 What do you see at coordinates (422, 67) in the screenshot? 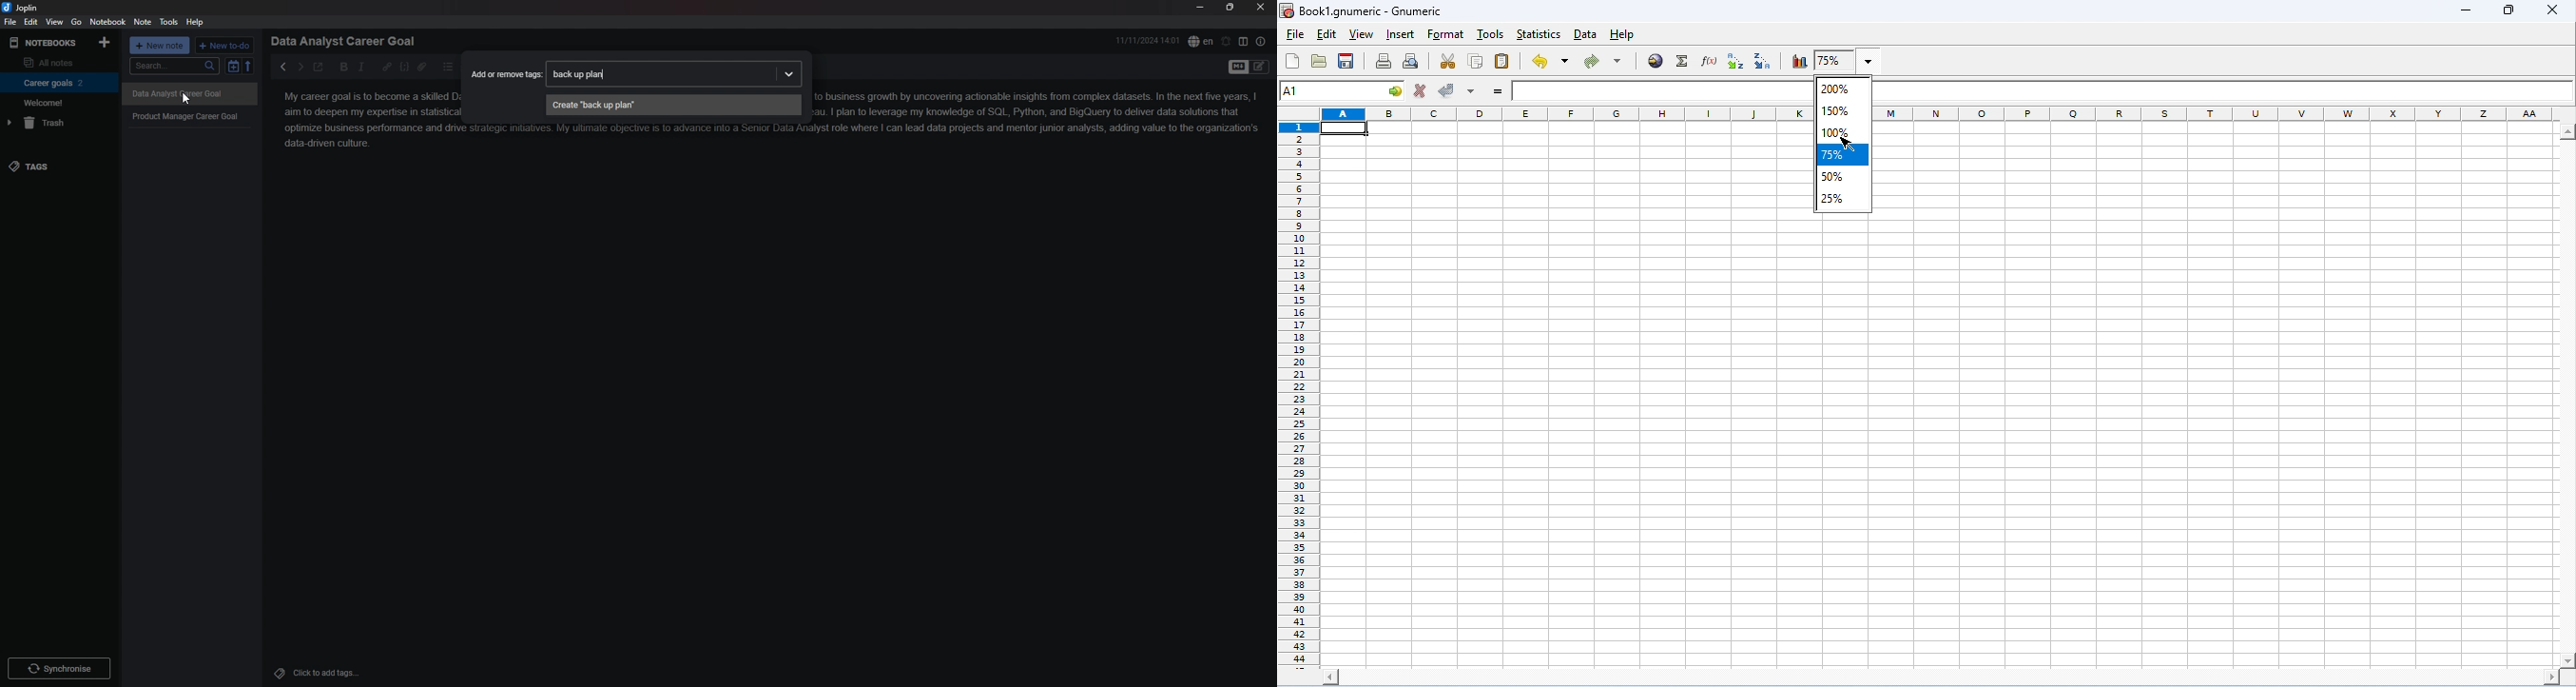
I see `attachment` at bounding box center [422, 67].